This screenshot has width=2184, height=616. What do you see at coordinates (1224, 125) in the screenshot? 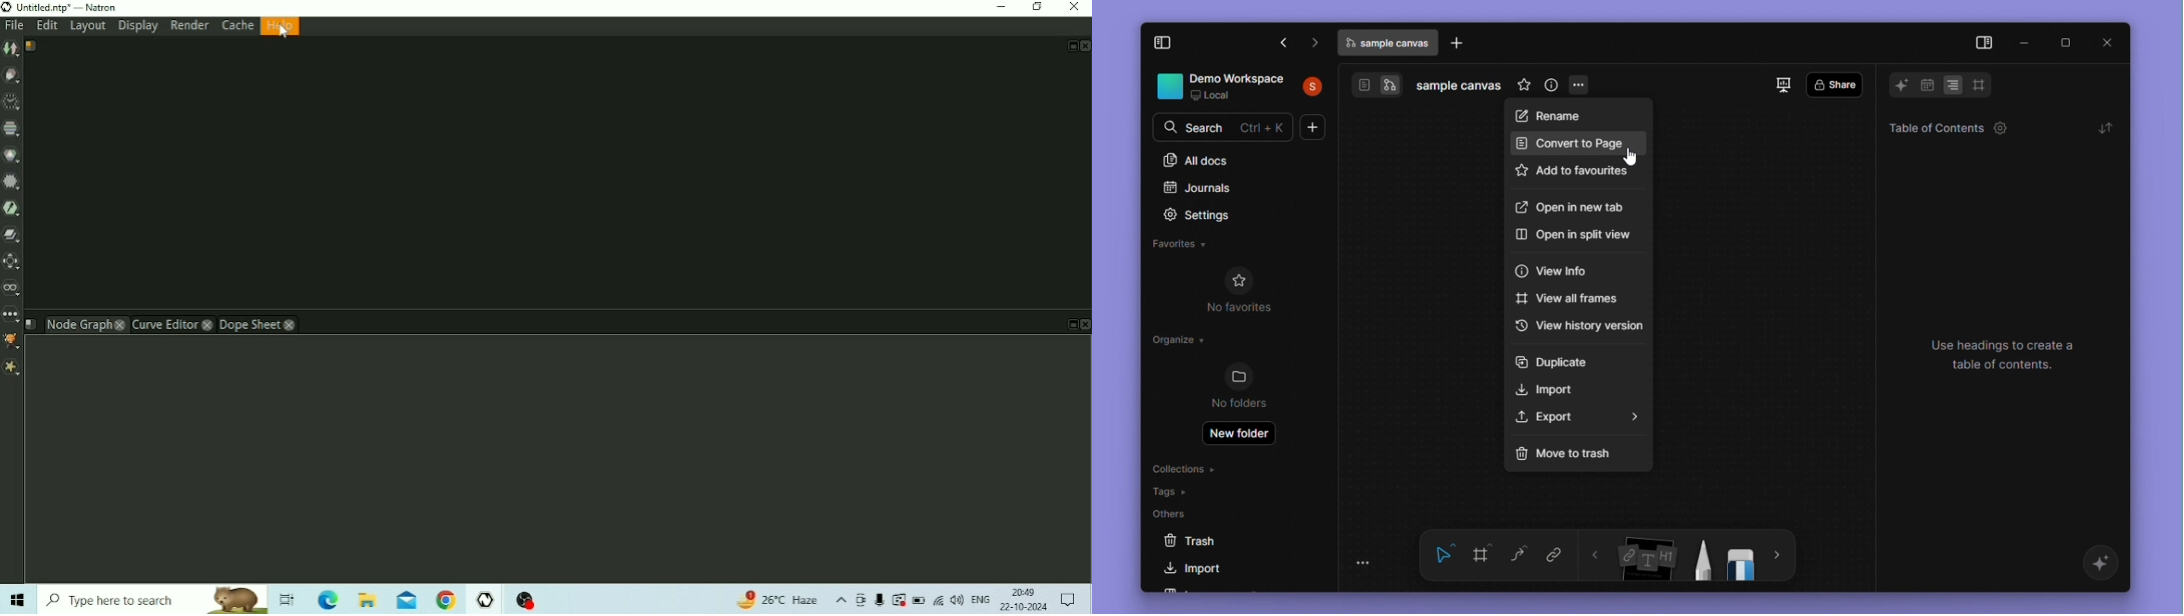
I see `Search` at bounding box center [1224, 125].